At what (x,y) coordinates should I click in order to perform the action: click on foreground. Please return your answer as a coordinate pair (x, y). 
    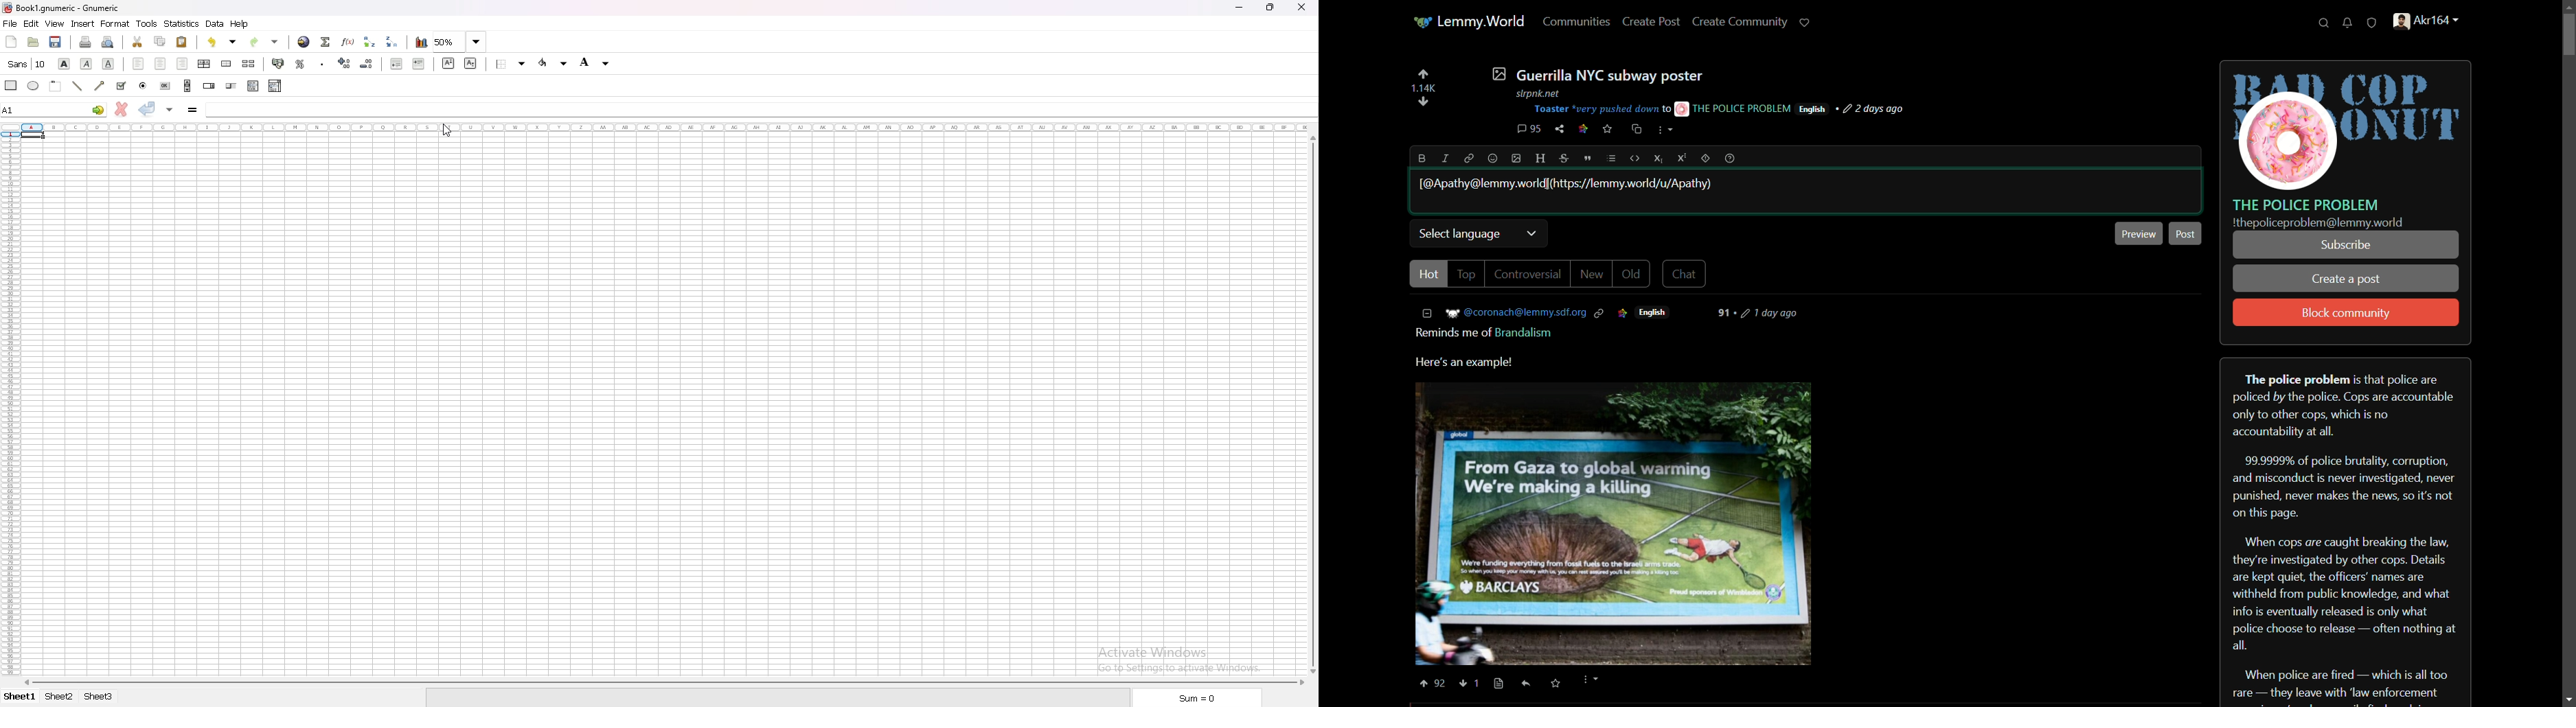
    Looking at the image, I should click on (545, 63).